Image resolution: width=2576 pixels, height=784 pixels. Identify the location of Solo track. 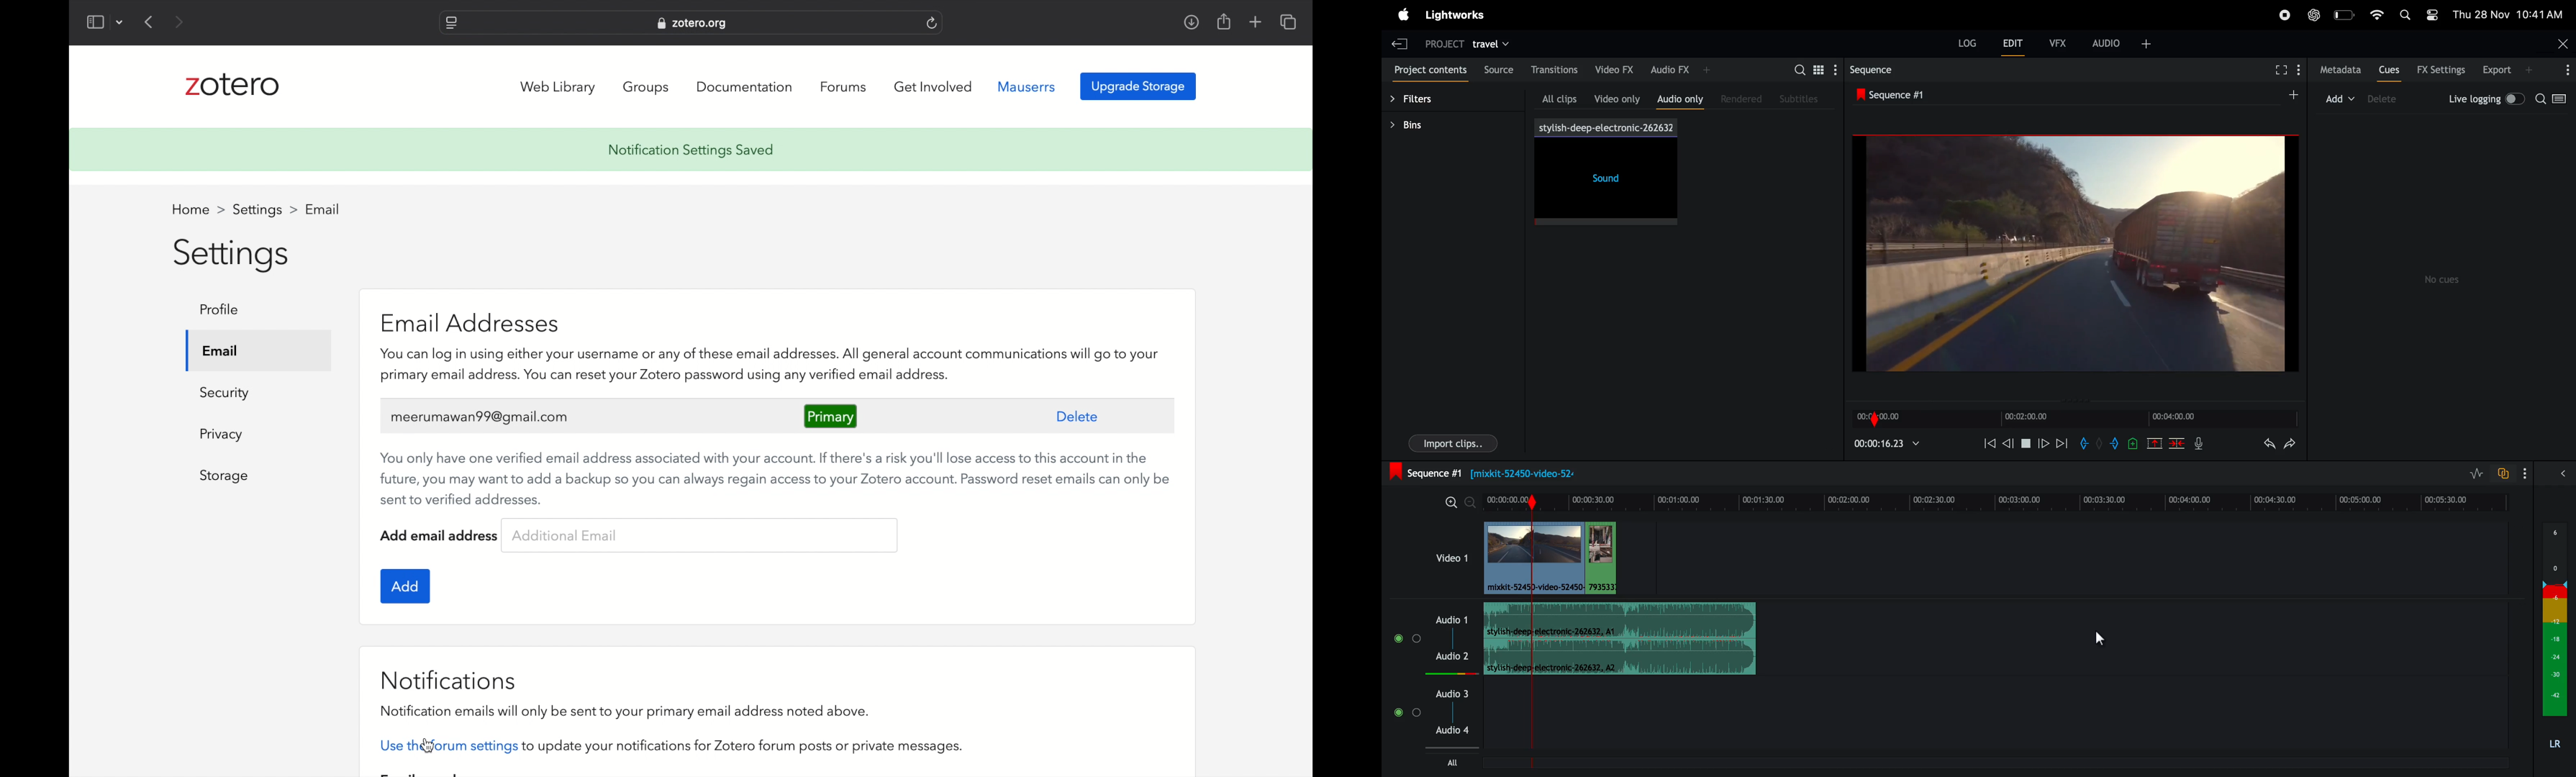
(1421, 640).